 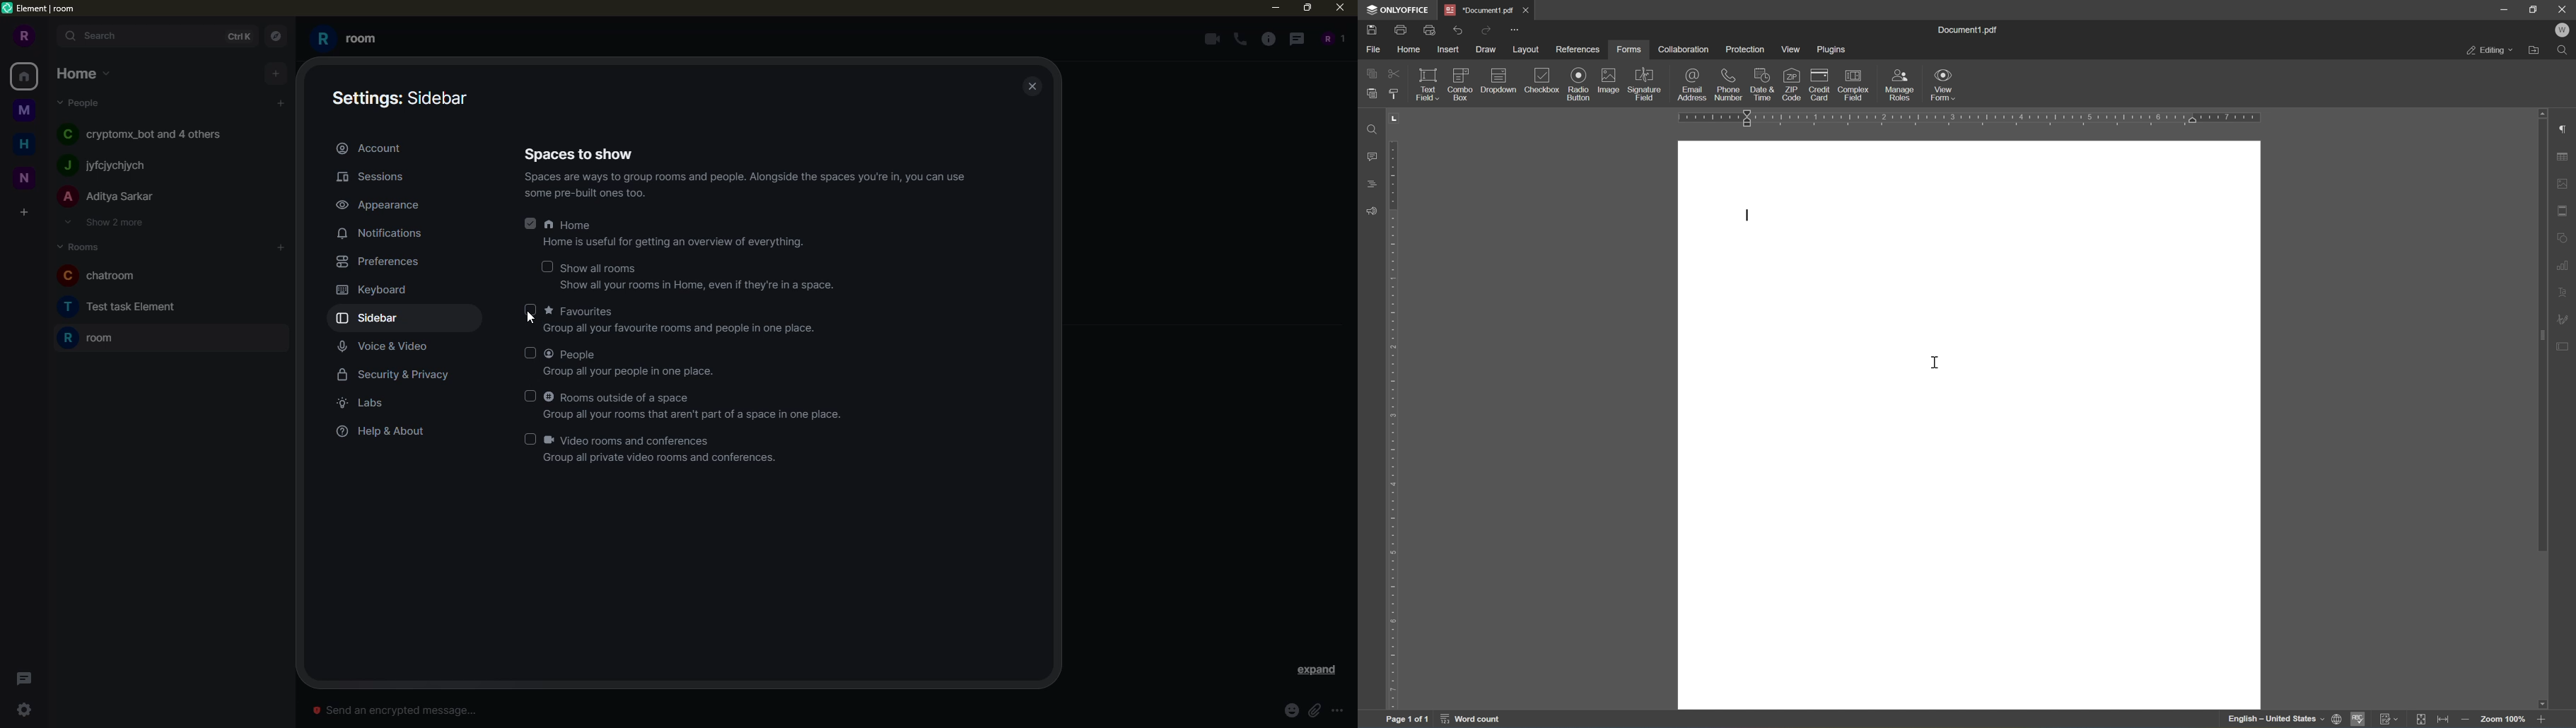 What do you see at coordinates (24, 142) in the screenshot?
I see `h` at bounding box center [24, 142].